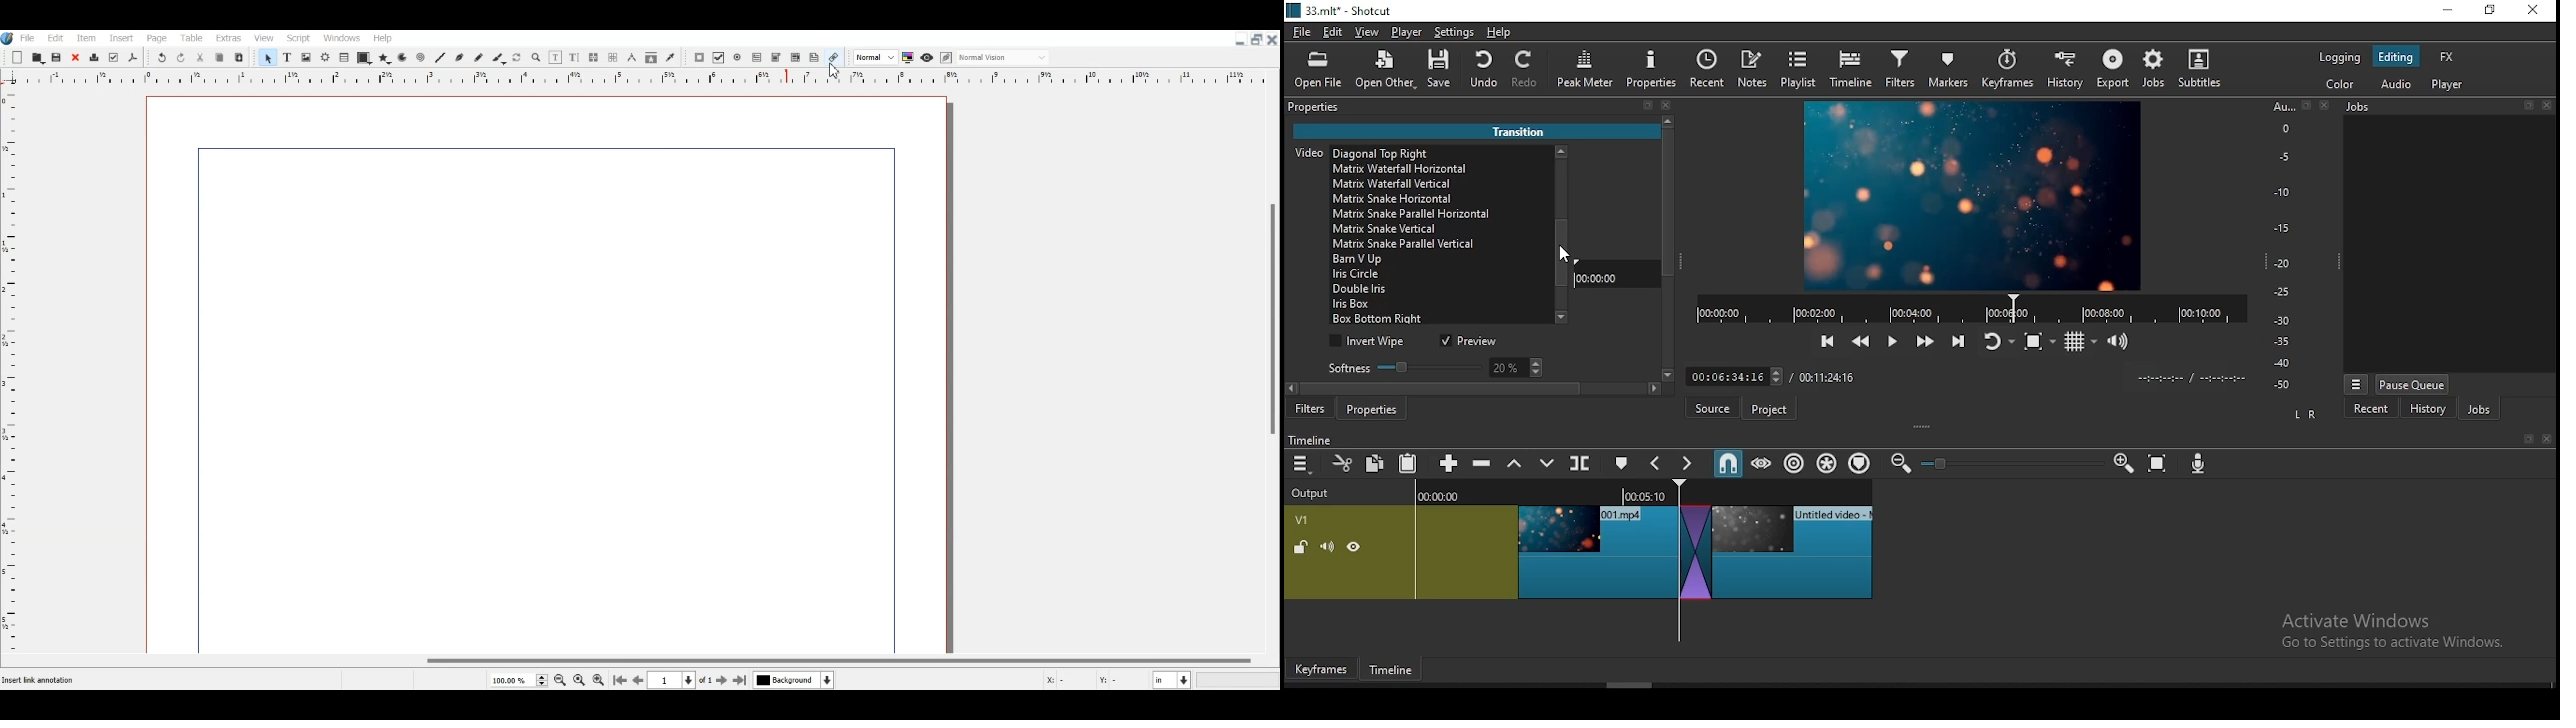 This screenshot has height=728, width=2576. I want to click on video track, so click(1578, 547).